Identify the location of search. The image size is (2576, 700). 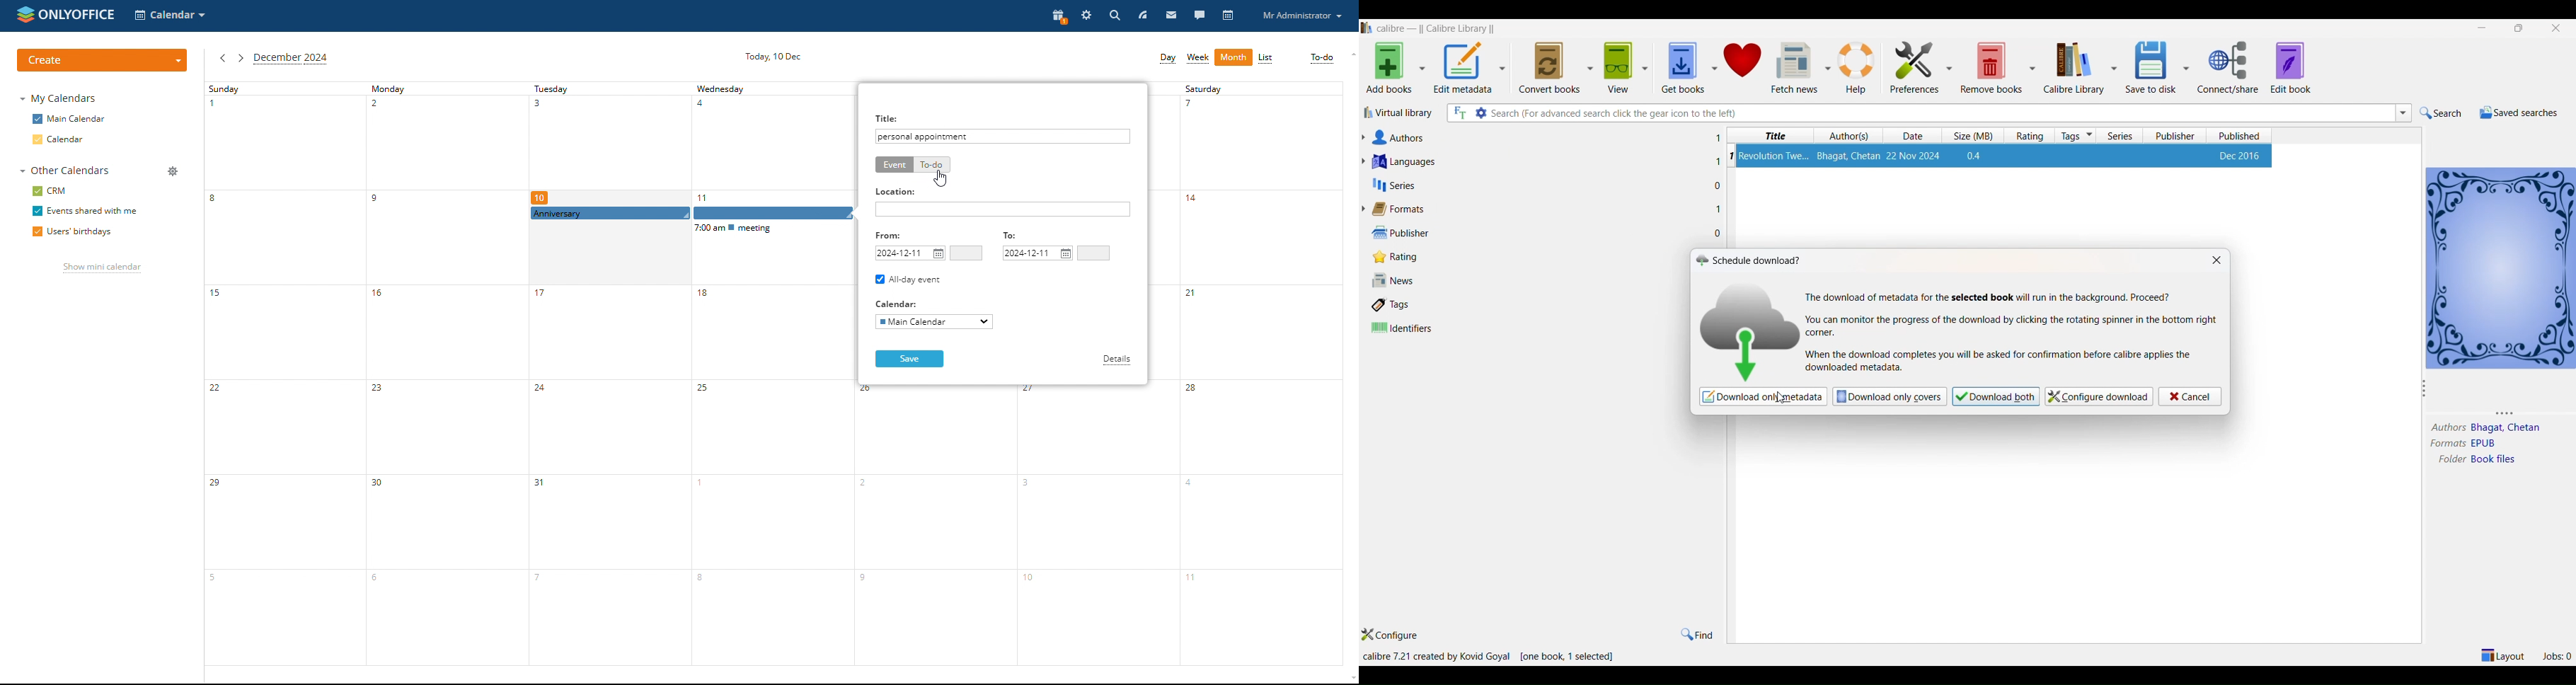
(2440, 112).